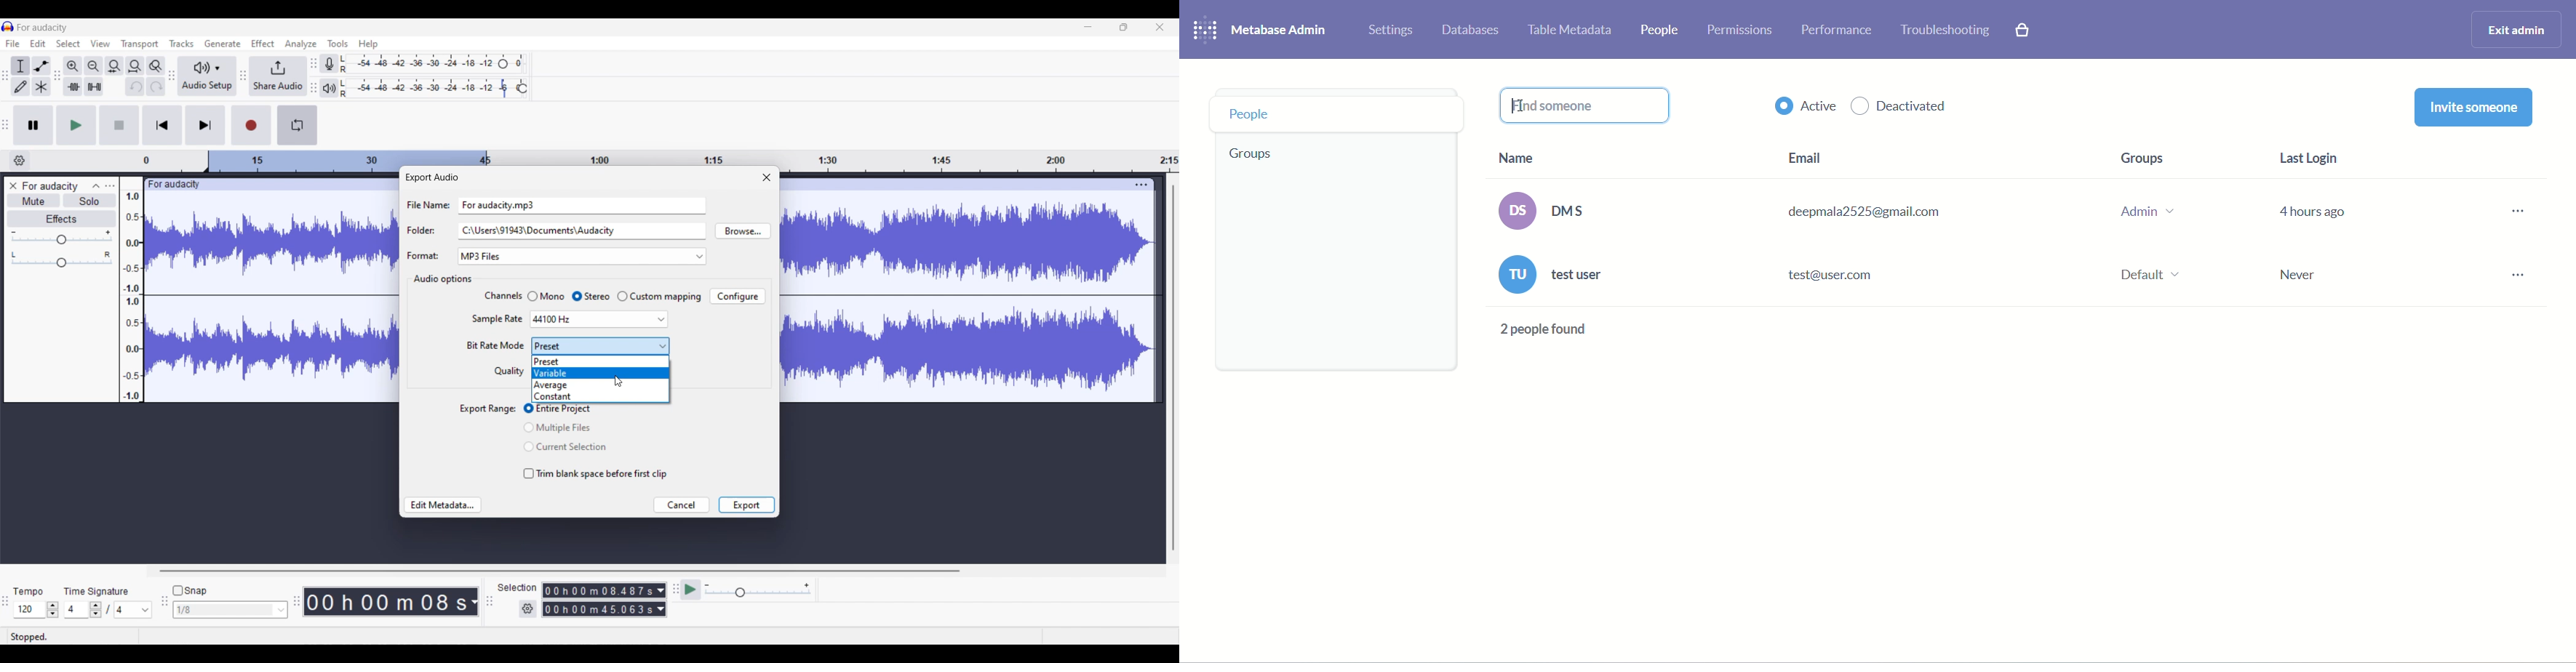 The image size is (2576, 672). Describe the element at coordinates (442, 279) in the screenshot. I see `Section title` at that location.